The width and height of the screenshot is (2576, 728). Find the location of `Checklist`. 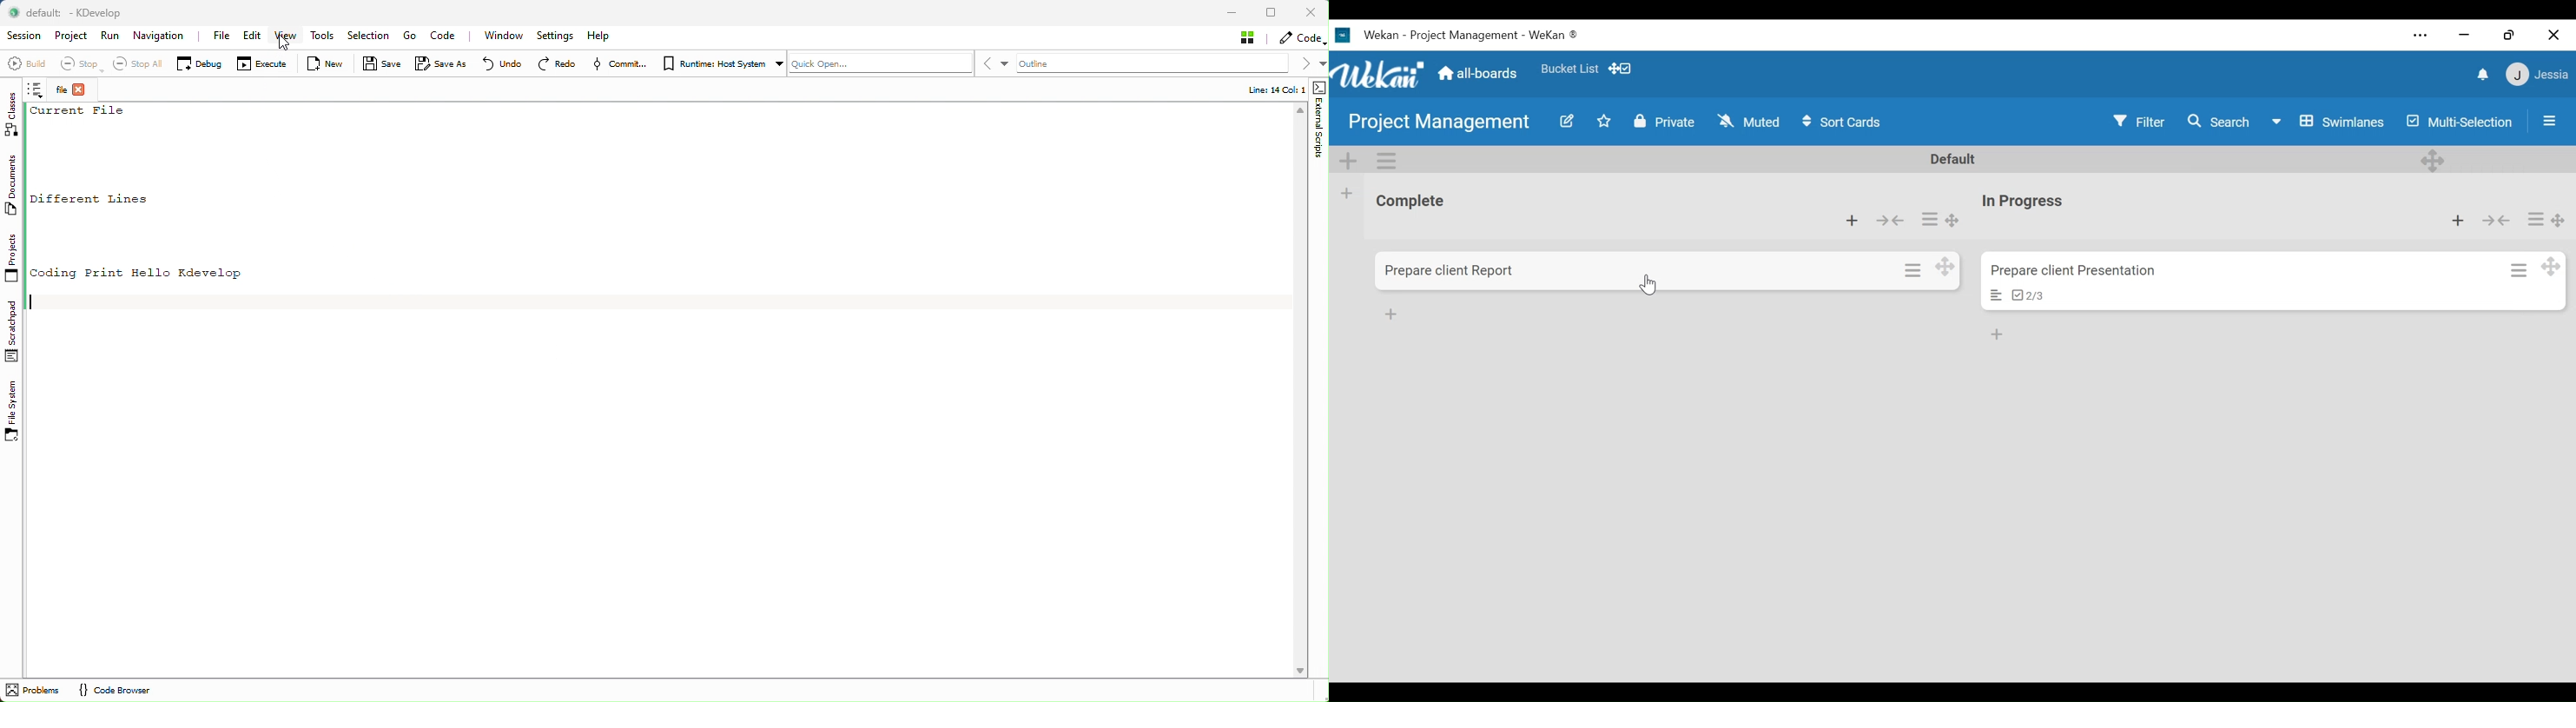

Checklist is located at coordinates (2028, 295).